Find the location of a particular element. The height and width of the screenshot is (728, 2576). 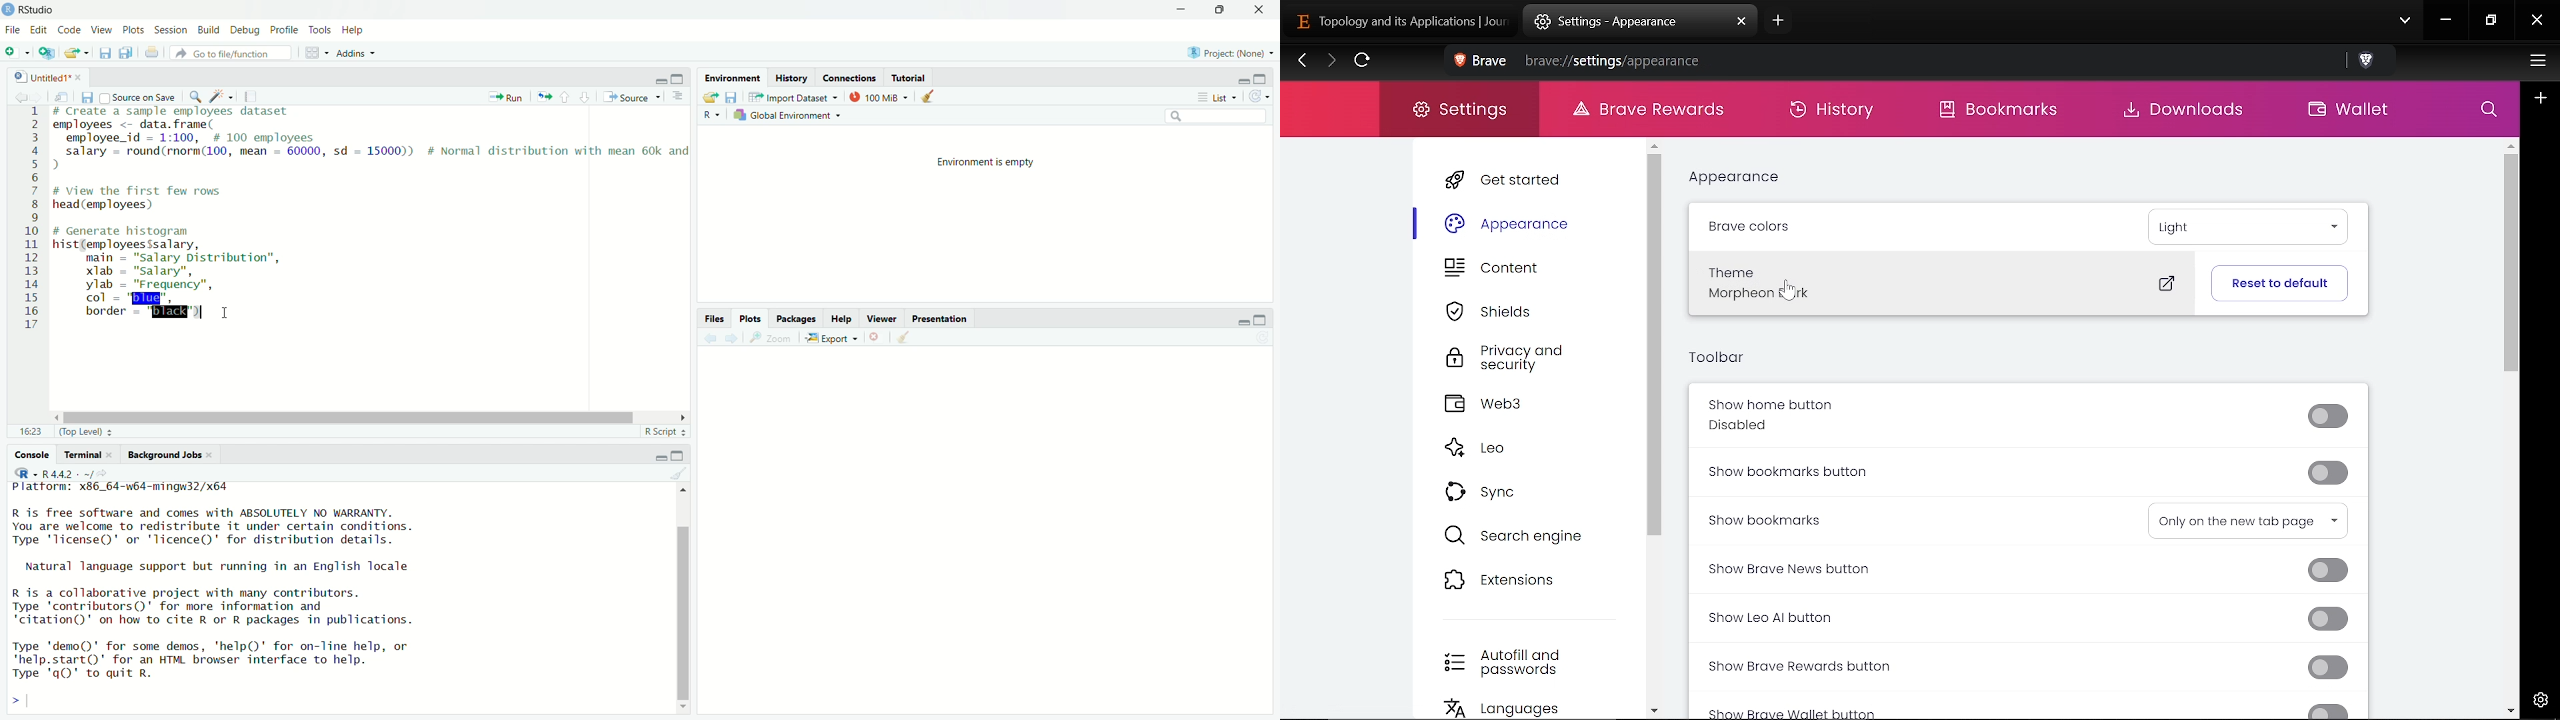

R Script is located at coordinates (667, 432).